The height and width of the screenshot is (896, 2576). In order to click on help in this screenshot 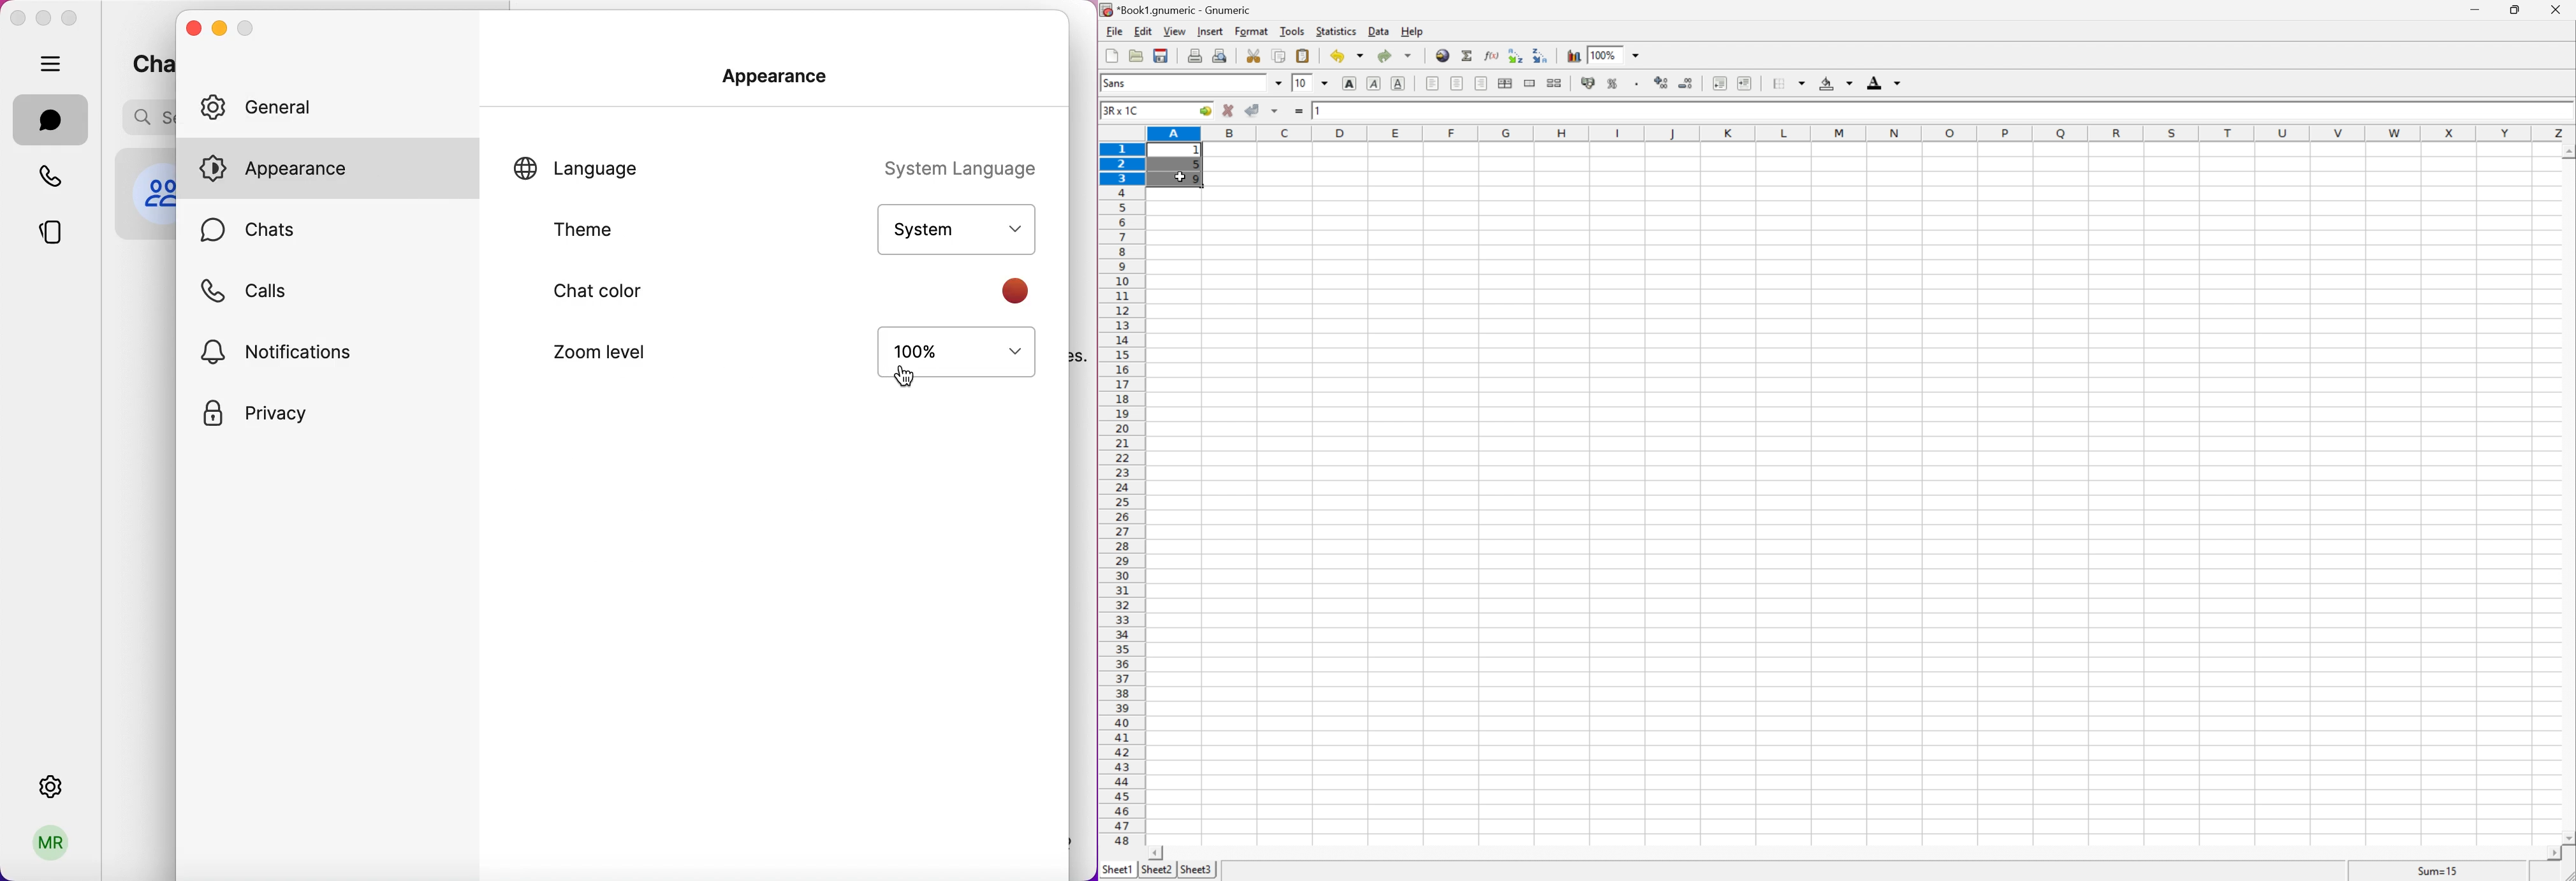, I will do `click(1413, 31)`.